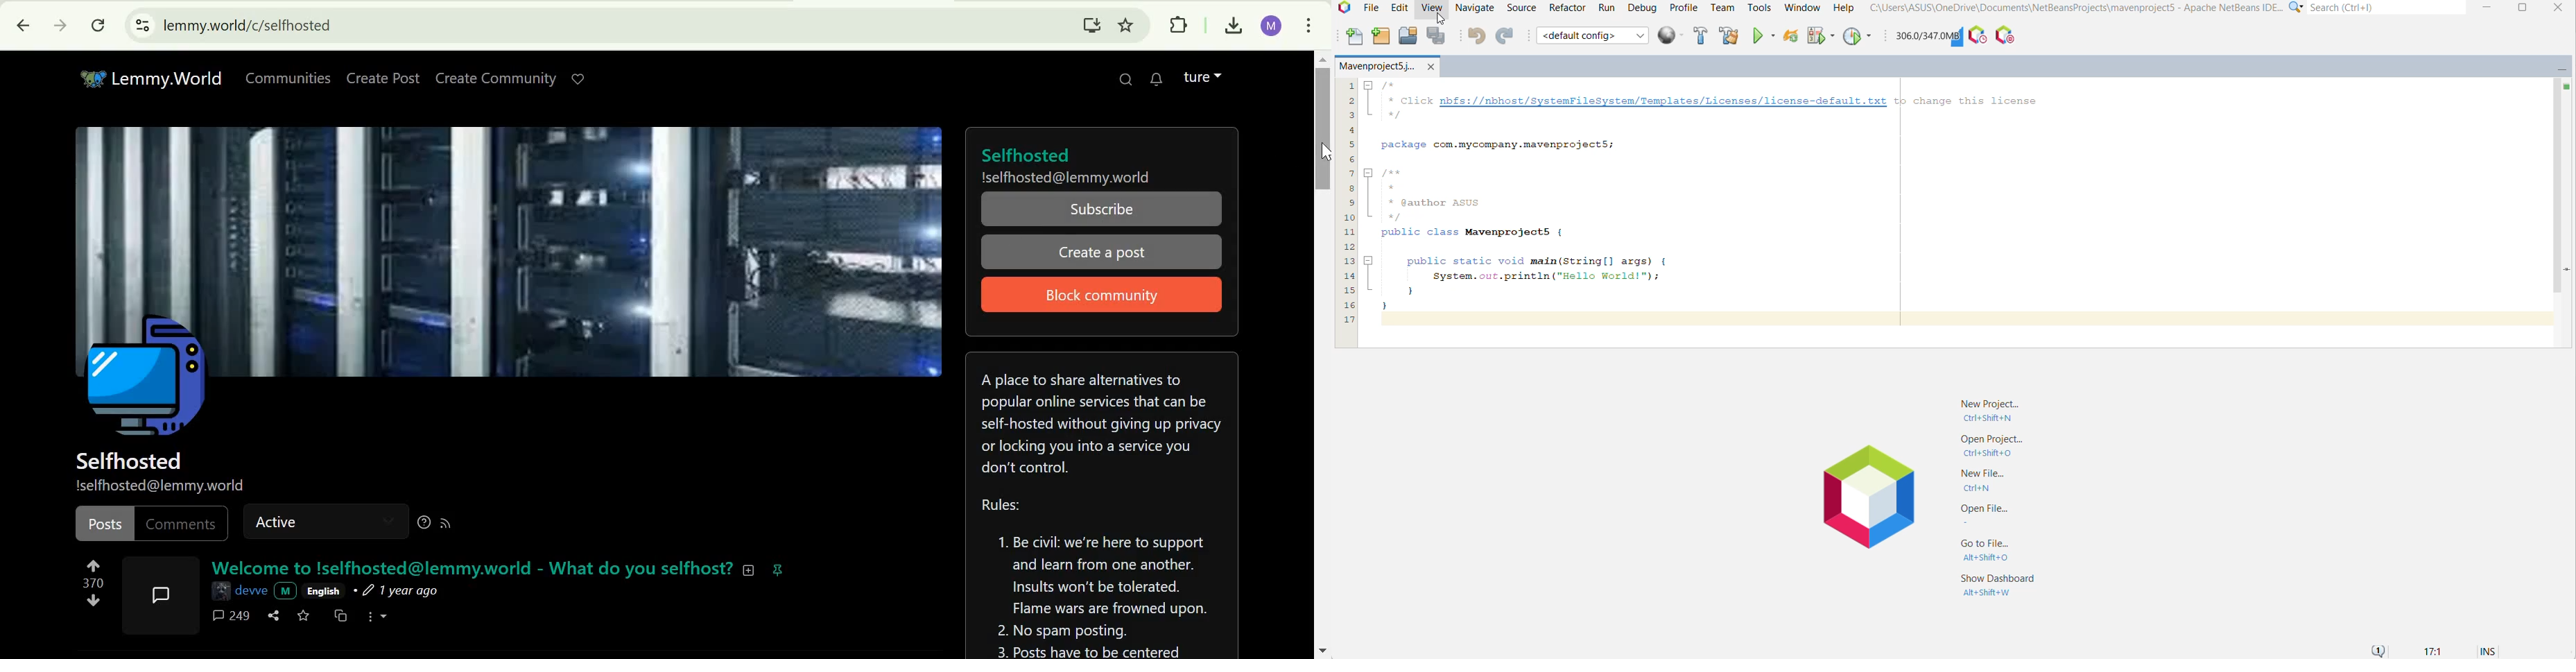  Describe the element at coordinates (2521, 8) in the screenshot. I see `Maximize` at that location.